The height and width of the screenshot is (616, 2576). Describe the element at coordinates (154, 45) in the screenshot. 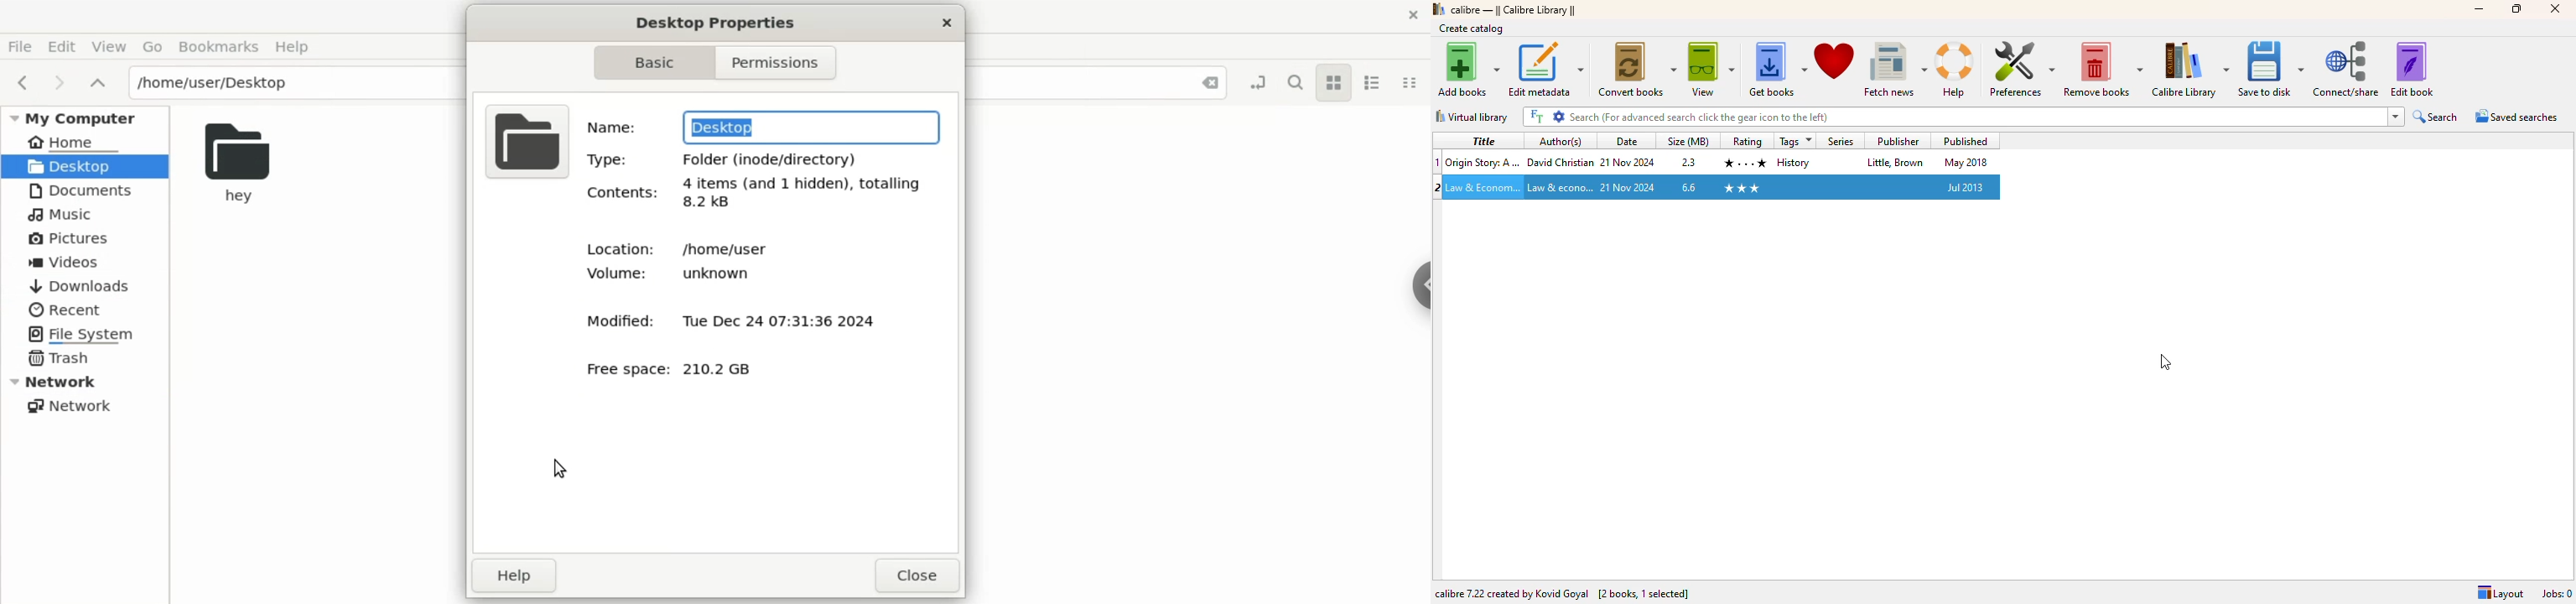

I see `go ` at that location.